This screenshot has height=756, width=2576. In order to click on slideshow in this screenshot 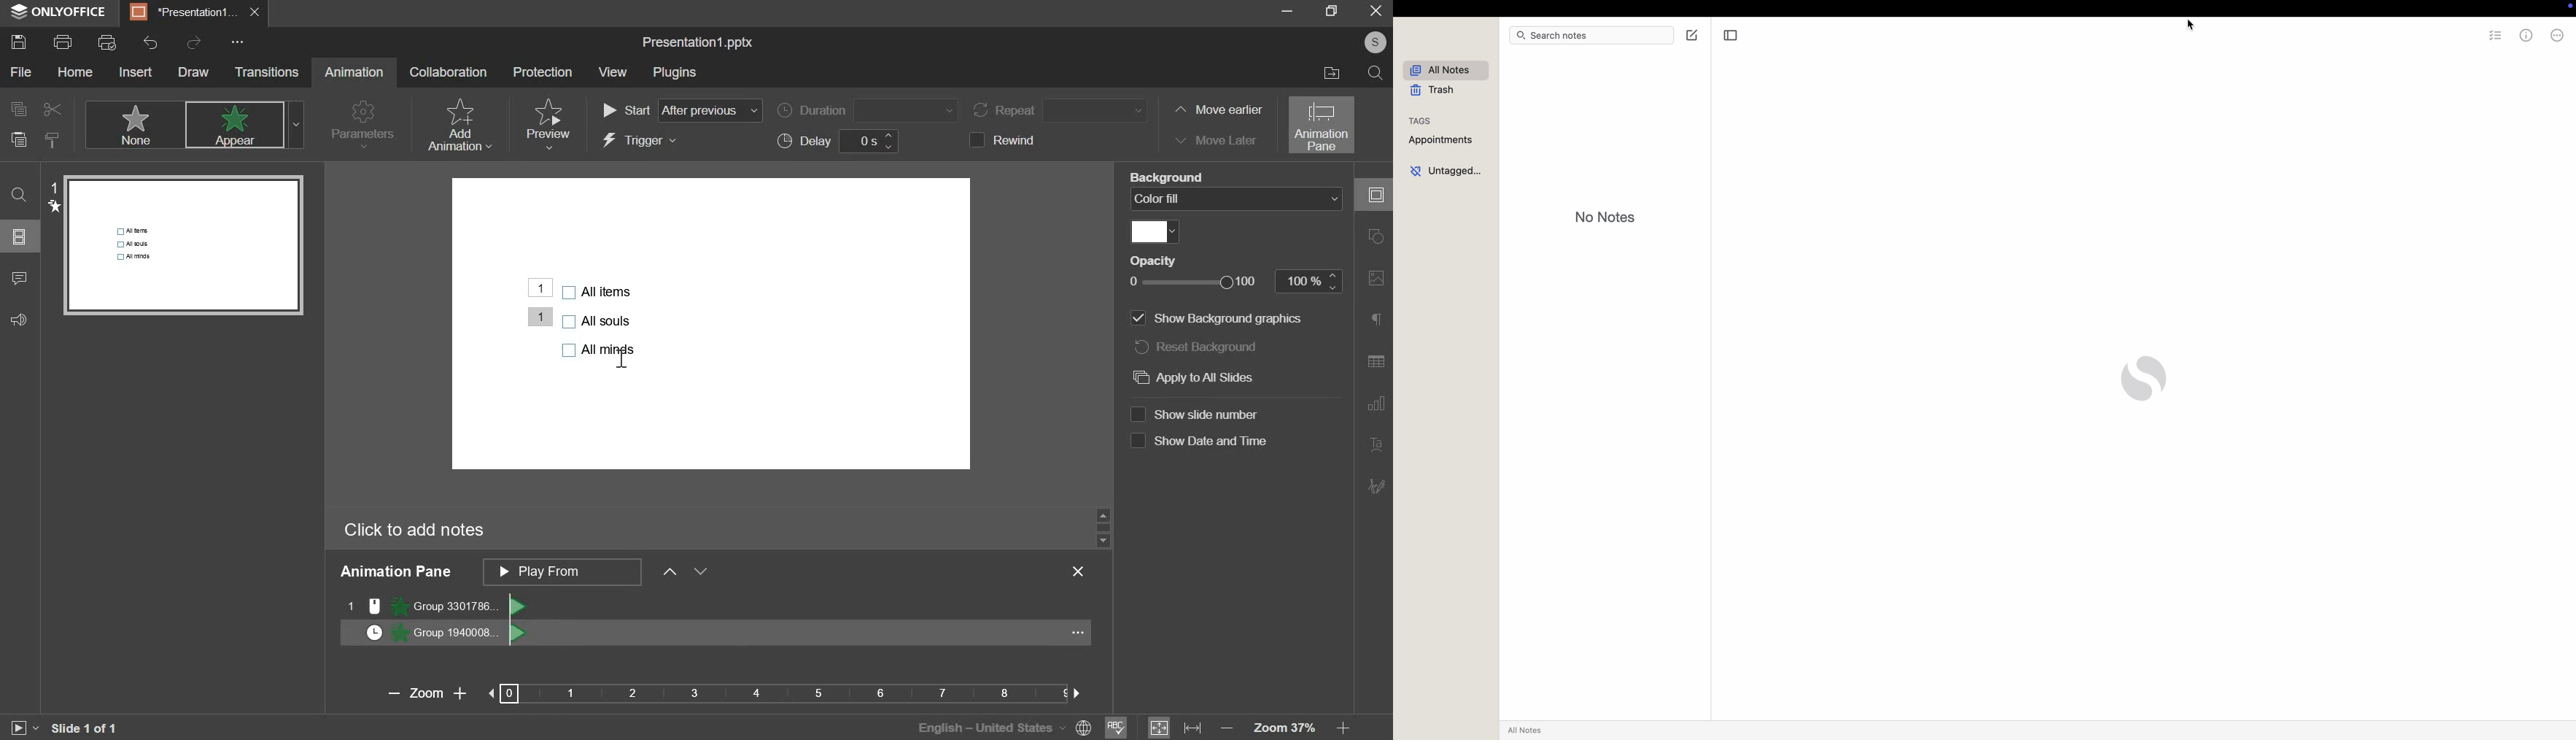, I will do `click(23, 726)`.